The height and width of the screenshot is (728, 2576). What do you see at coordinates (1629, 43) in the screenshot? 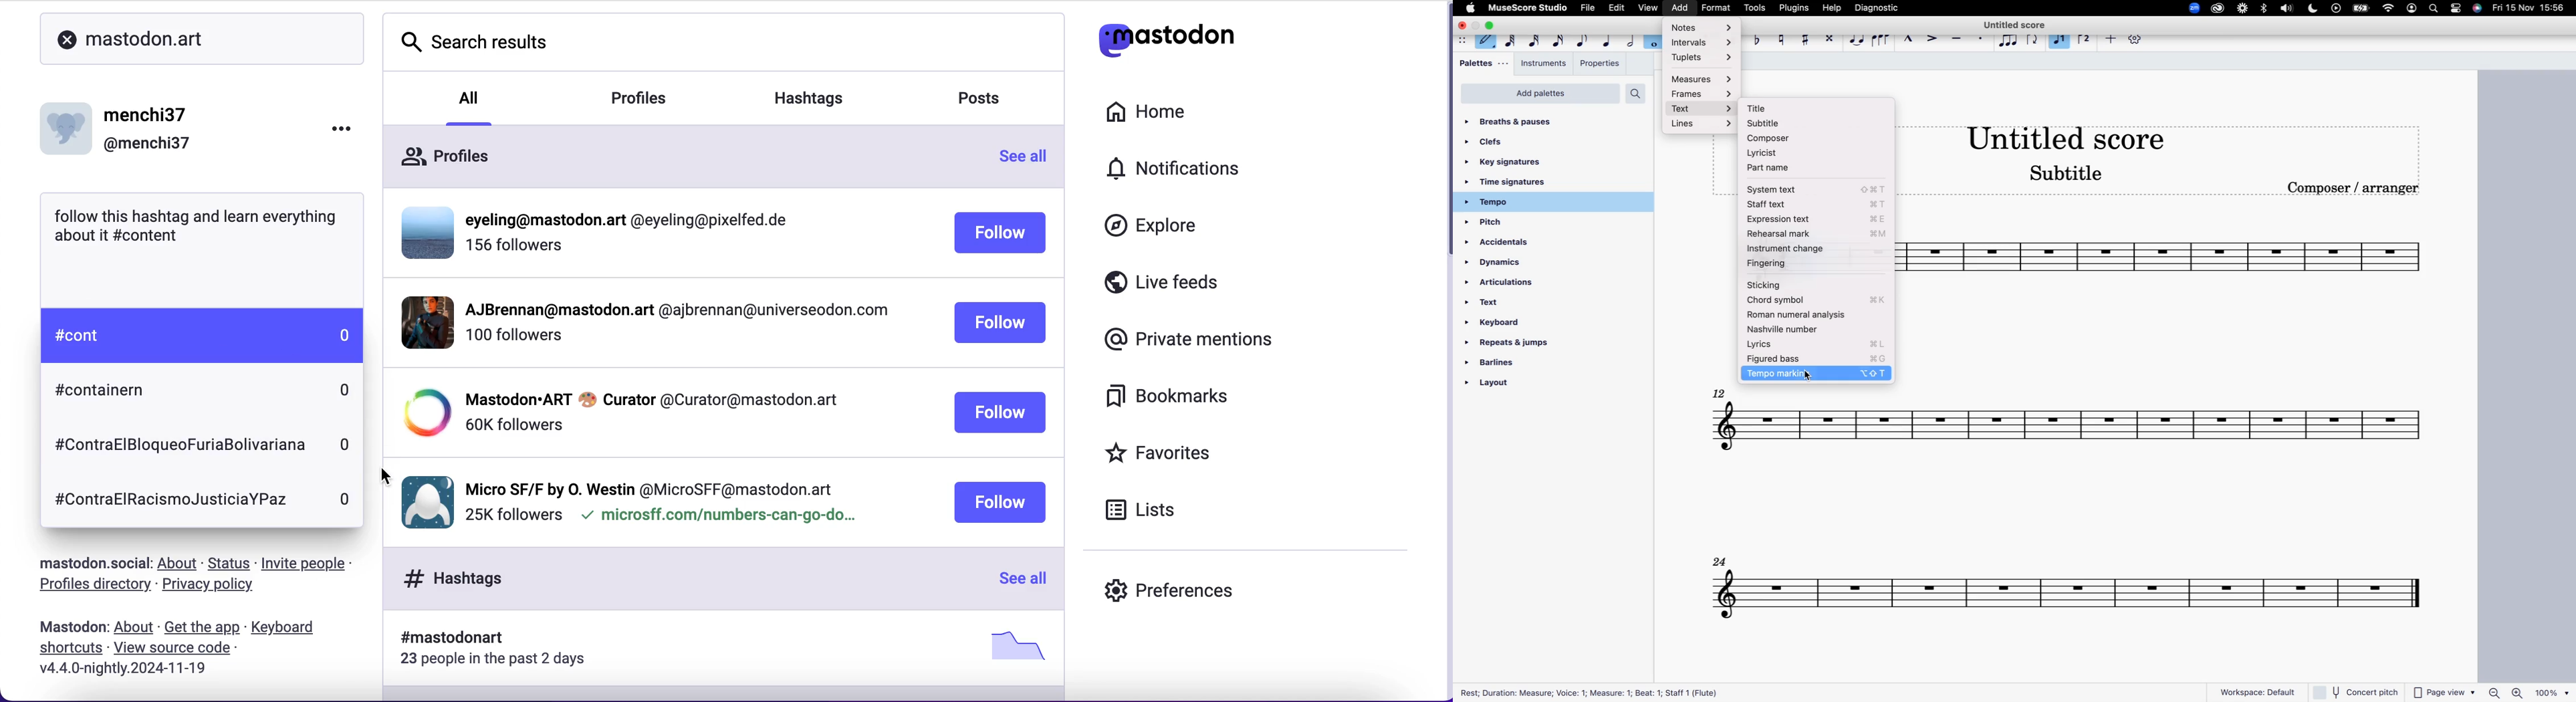
I see `half note` at bounding box center [1629, 43].